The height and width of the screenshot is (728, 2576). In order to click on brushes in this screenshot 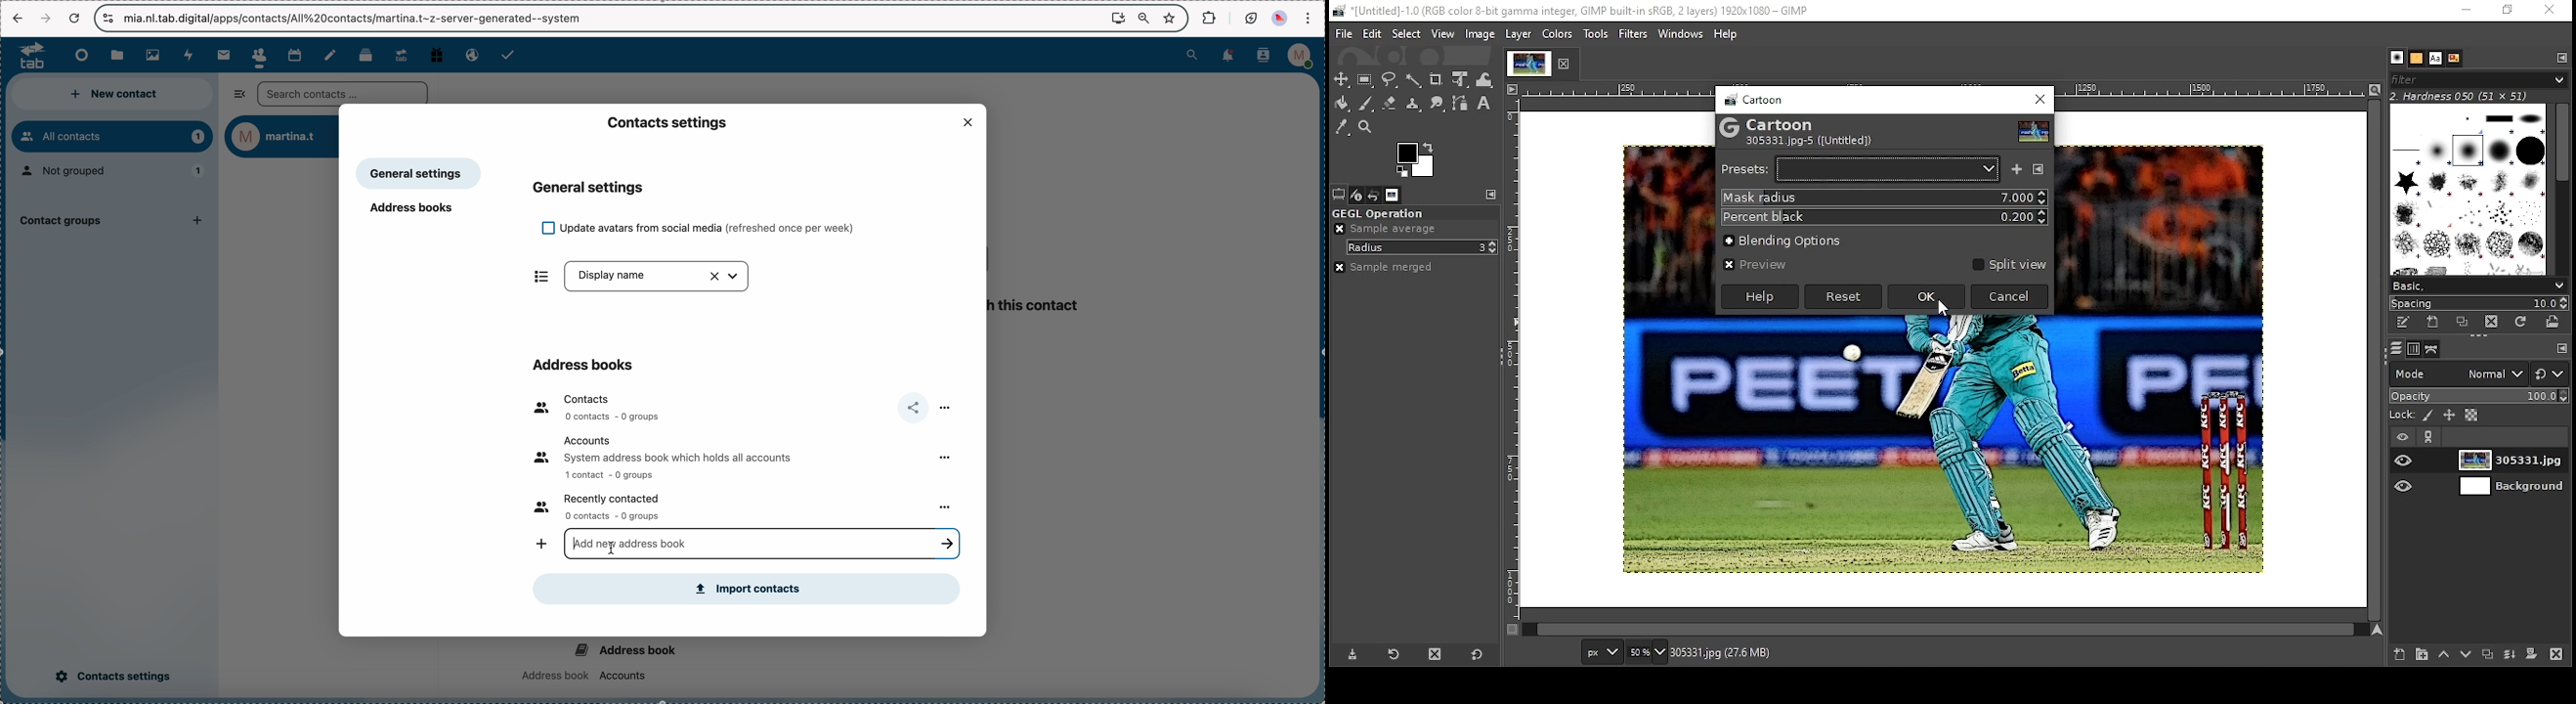, I will do `click(2398, 59)`.